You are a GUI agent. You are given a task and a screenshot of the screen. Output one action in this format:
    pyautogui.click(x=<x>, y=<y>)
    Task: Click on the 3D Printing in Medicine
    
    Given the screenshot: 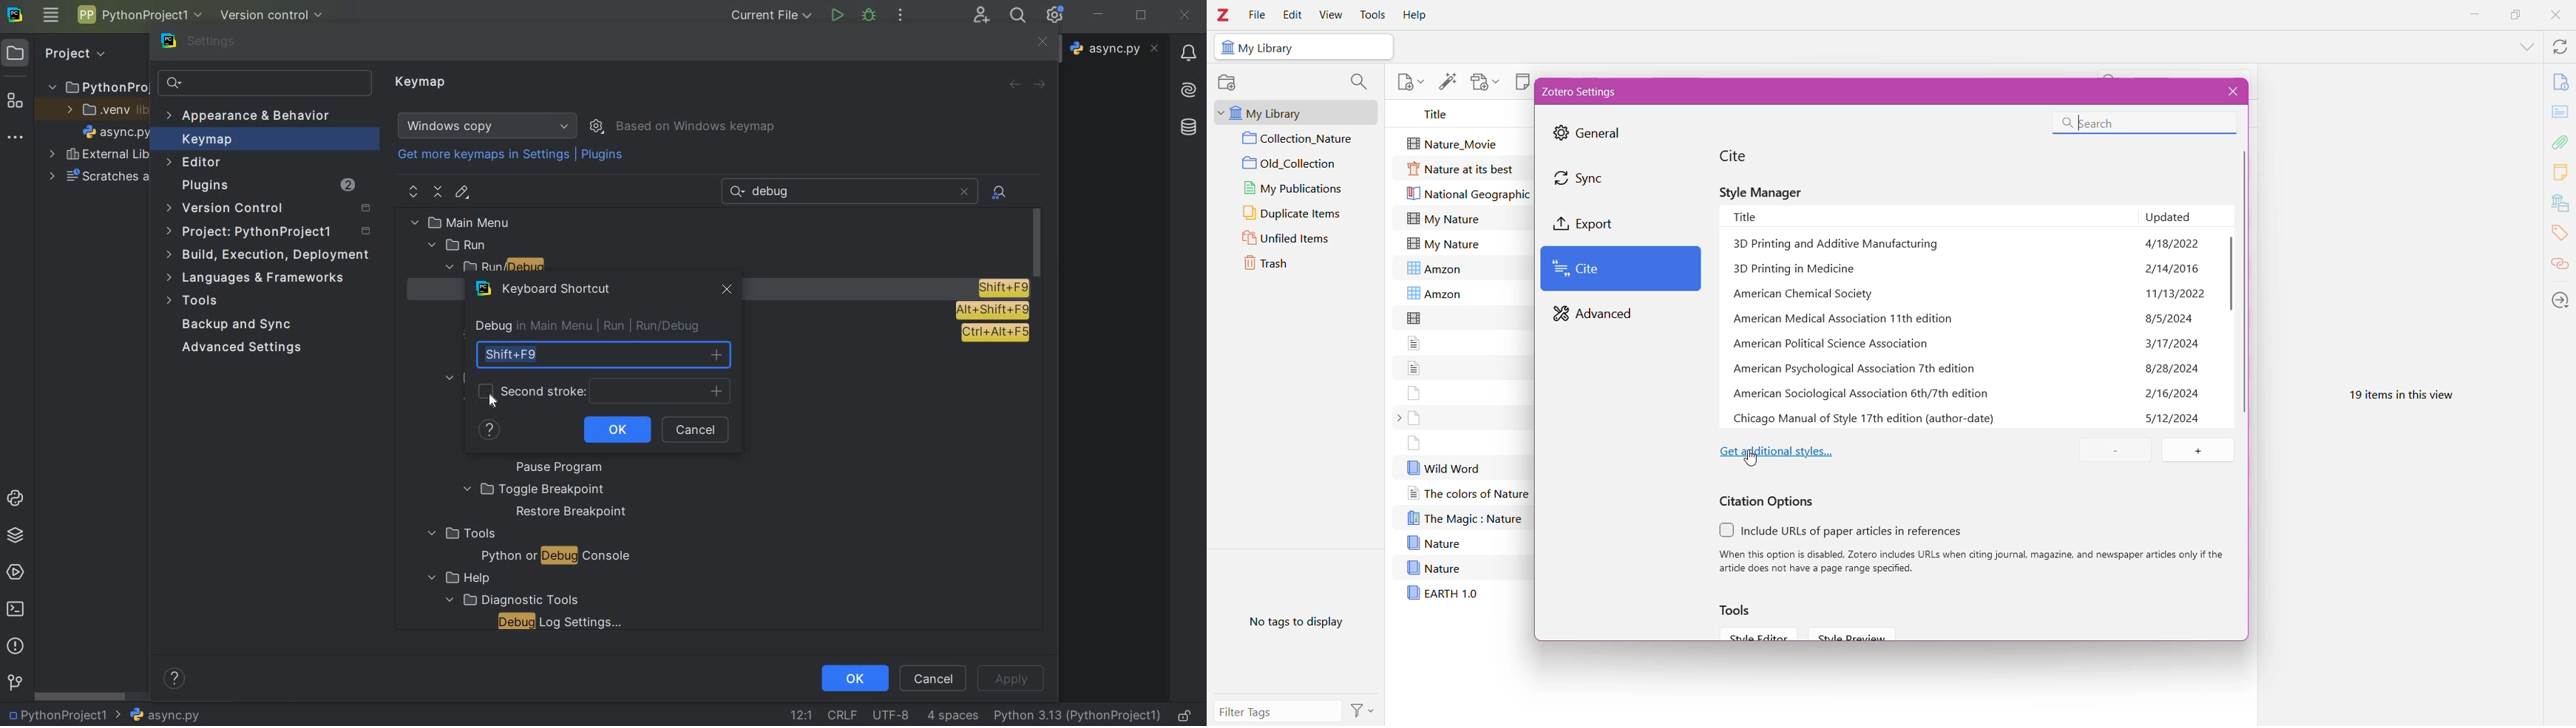 What is the action you would take?
    pyautogui.click(x=1797, y=269)
    